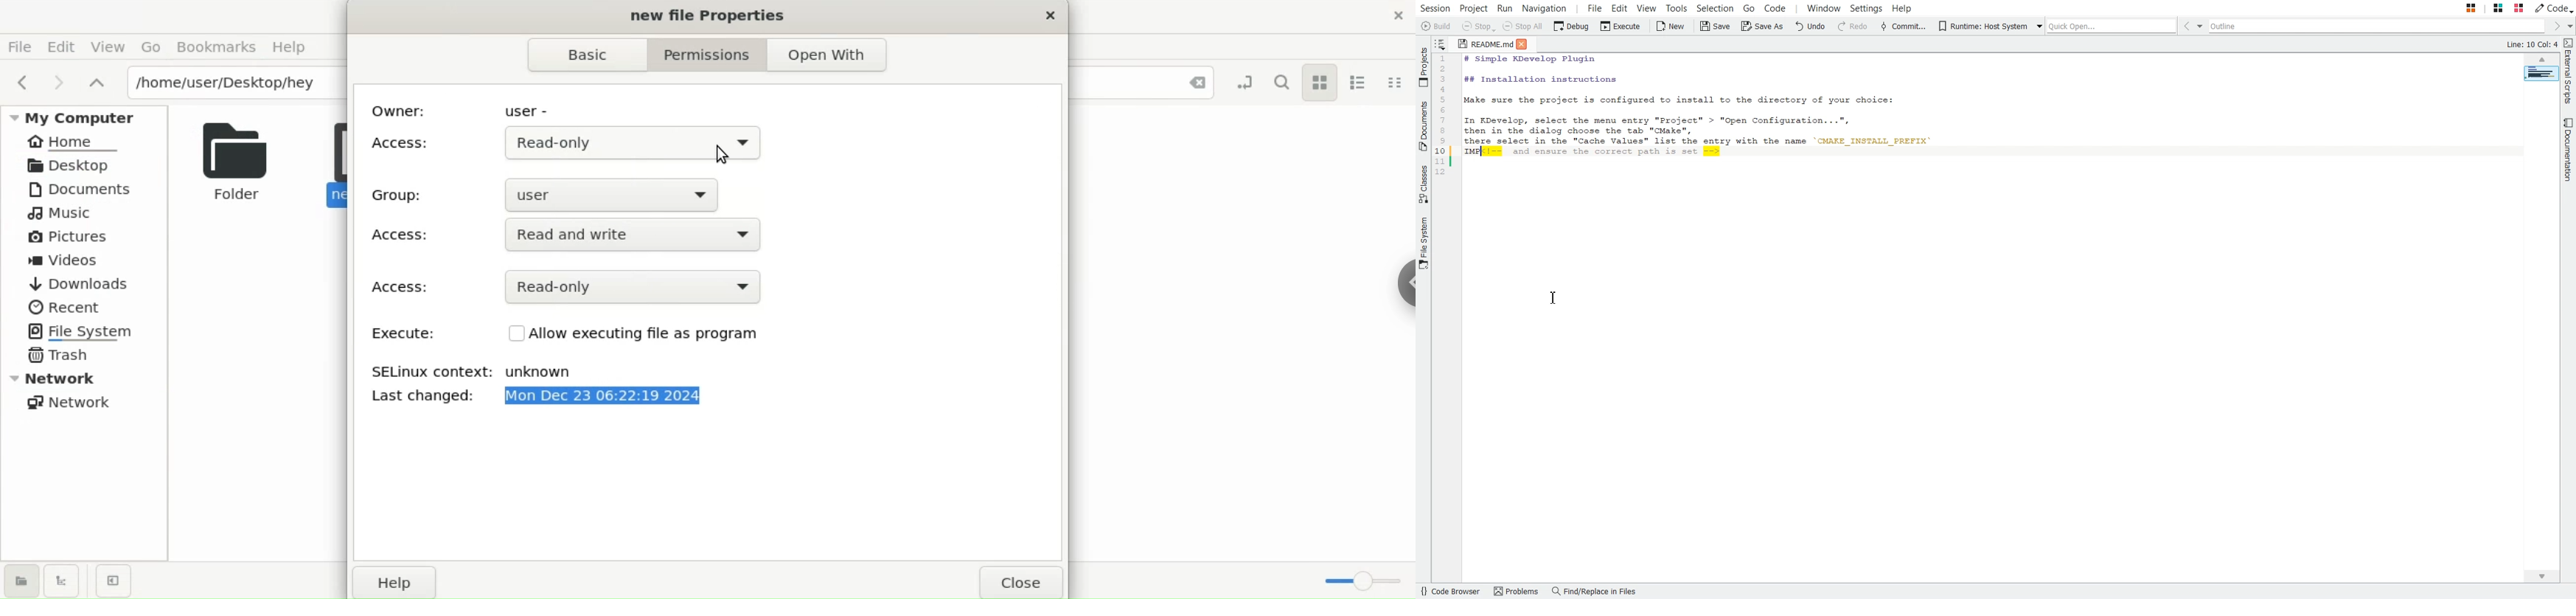 The width and height of the screenshot is (2576, 616). Describe the element at coordinates (1247, 81) in the screenshot. I see `toggle location entry` at that location.